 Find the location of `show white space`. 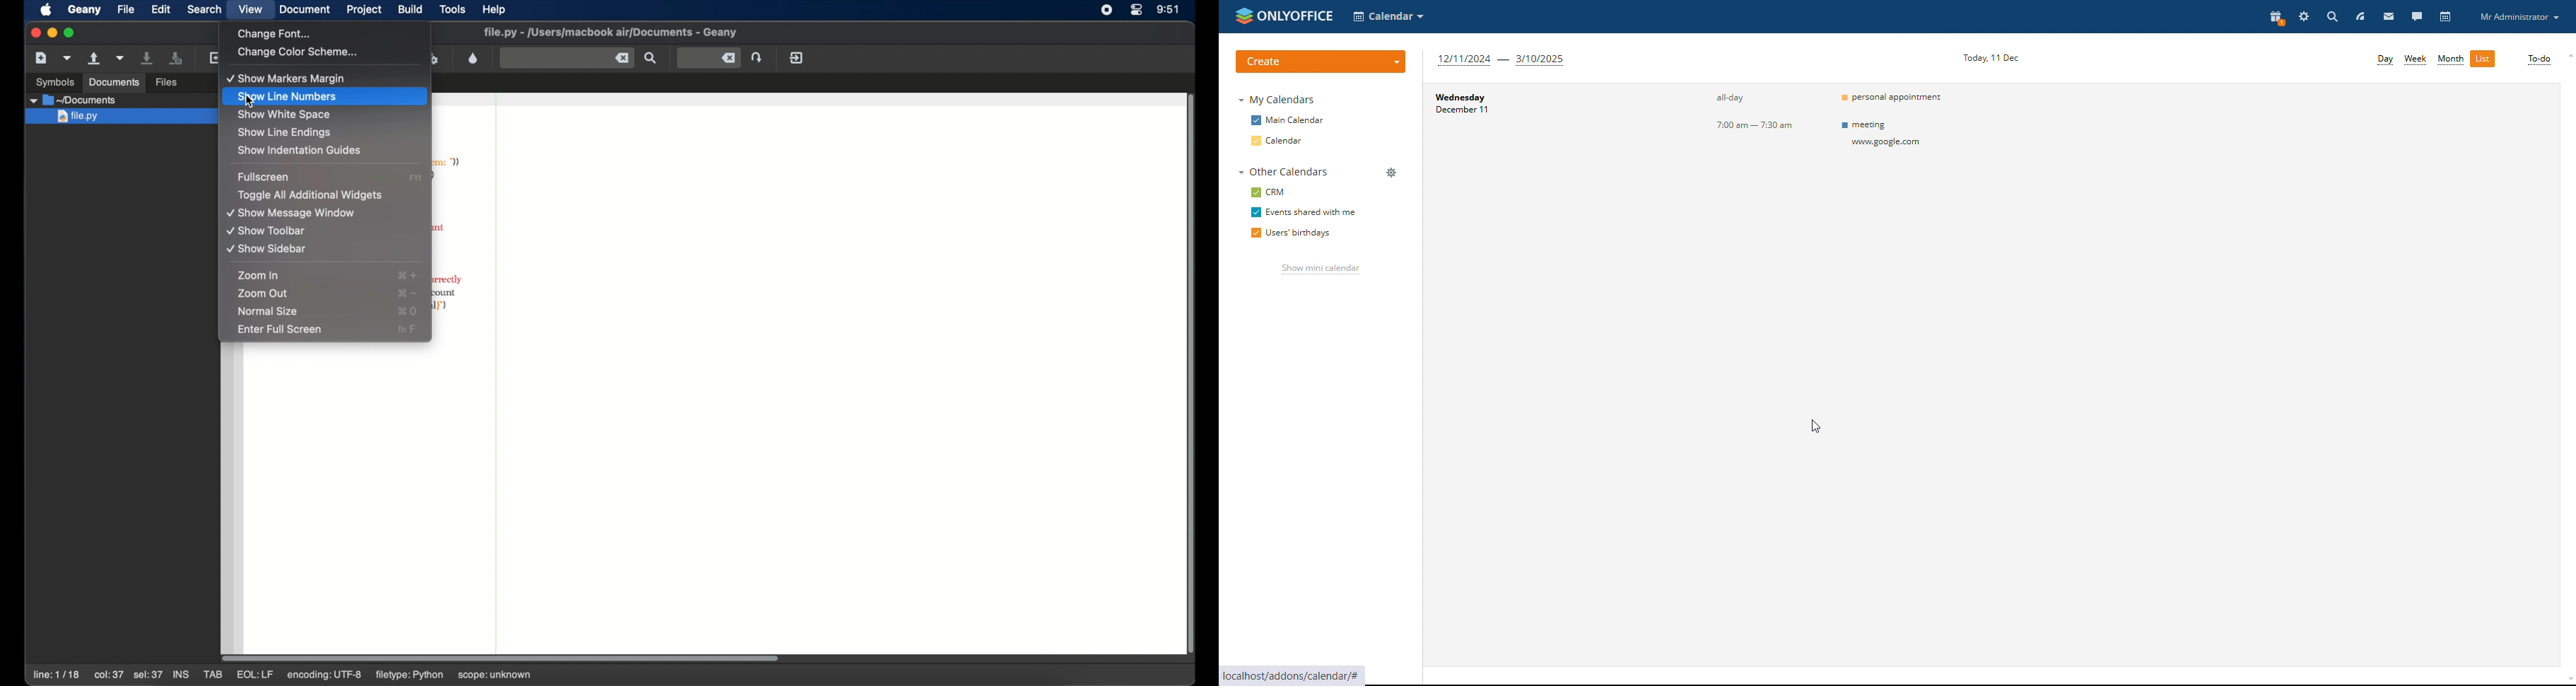

show white space is located at coordinates (283, 115).